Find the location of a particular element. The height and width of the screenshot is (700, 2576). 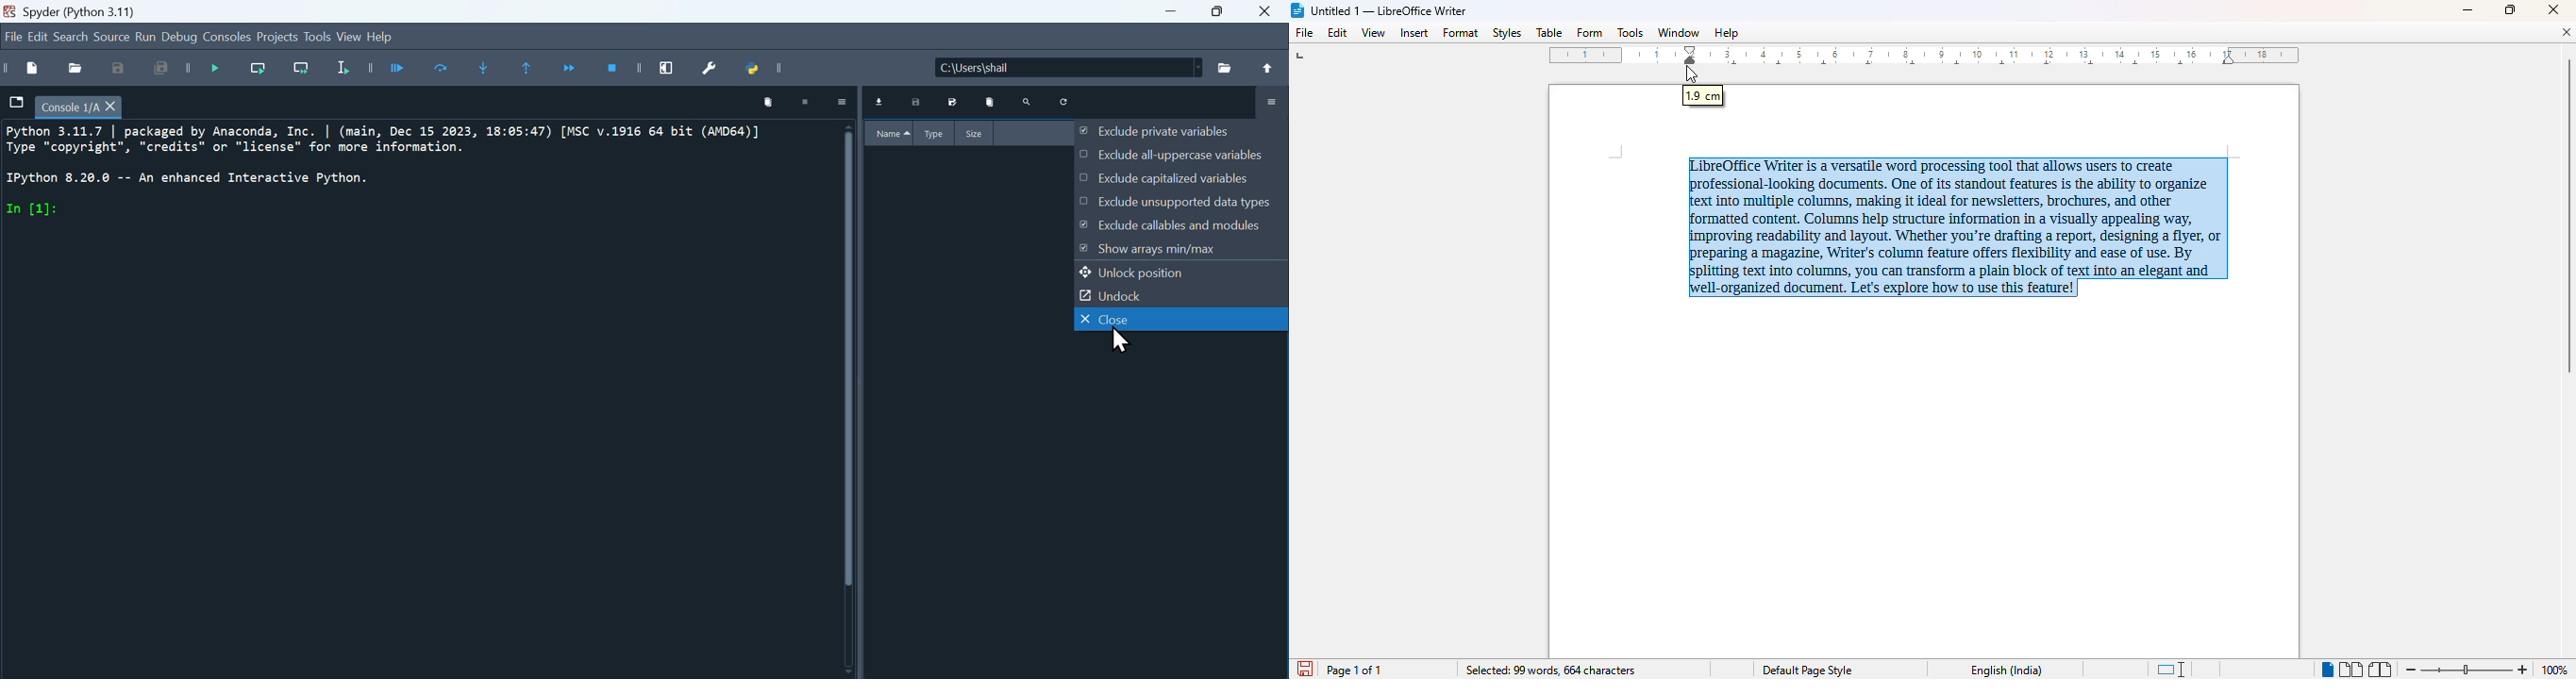

Save is located at coordinates (913, 103).